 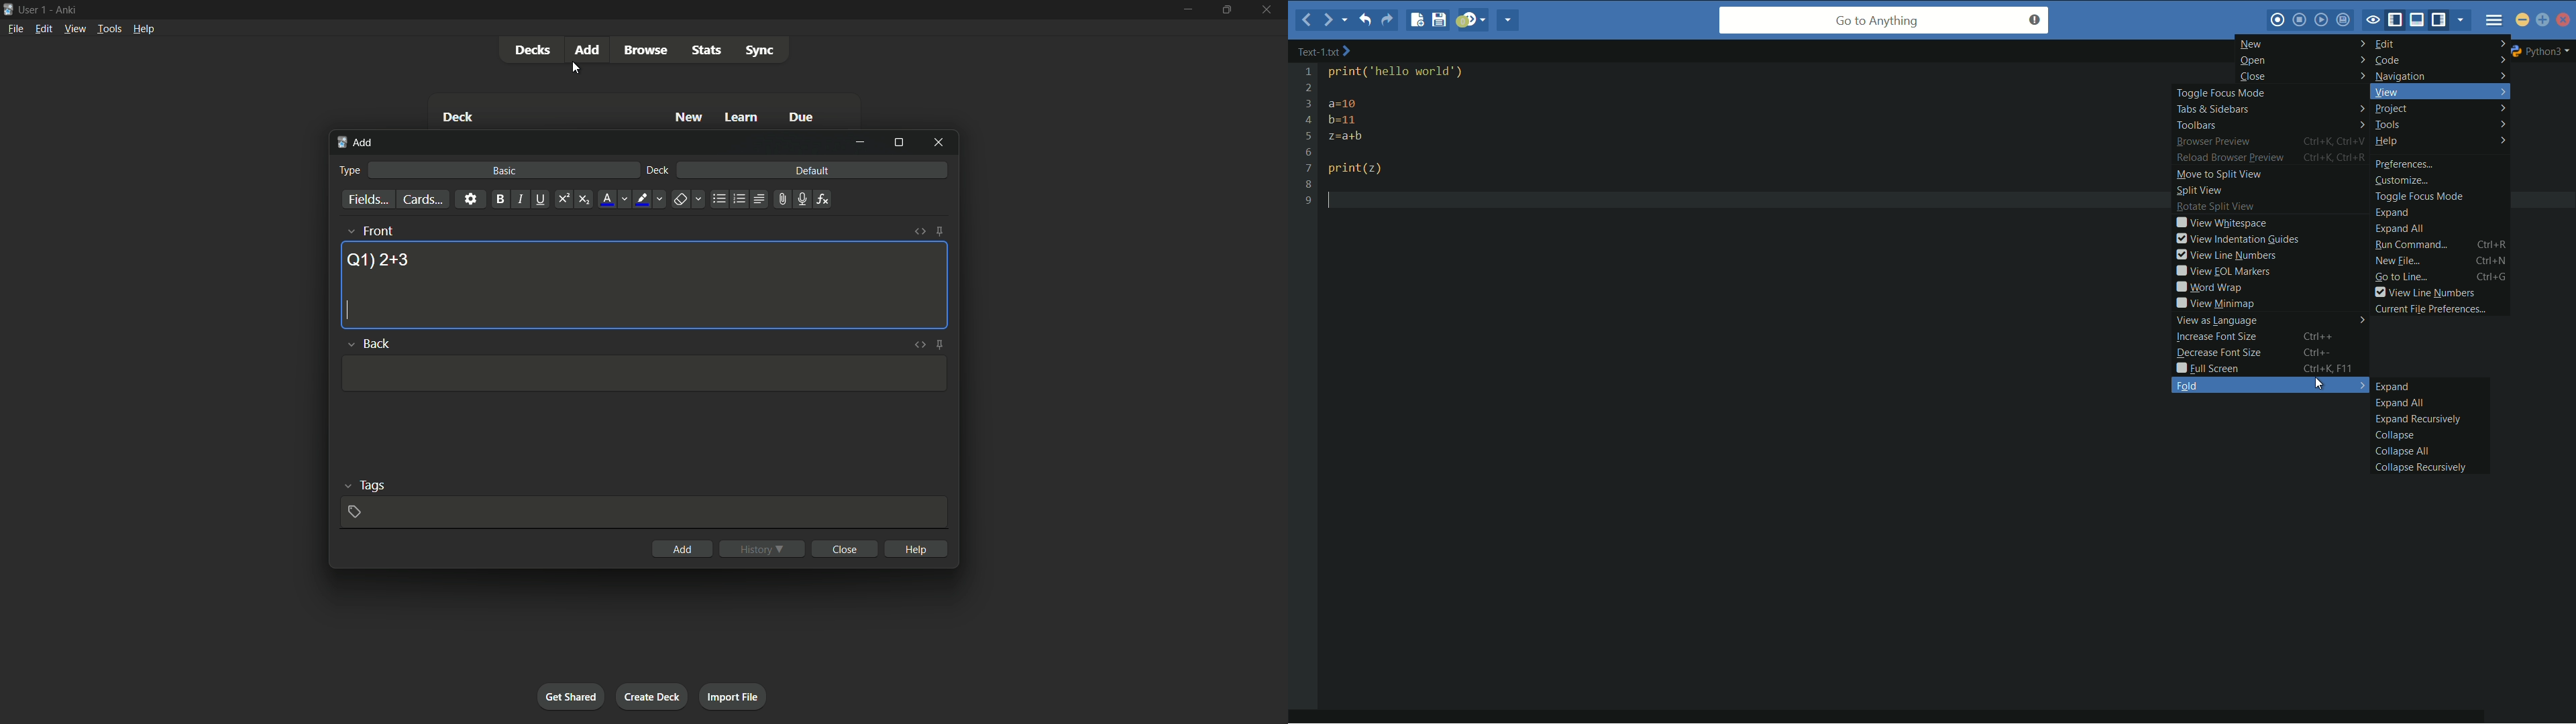 What do you see at coordinates (377, 231) in the screenshot?
I see `front` at bounding box center [377, 231].